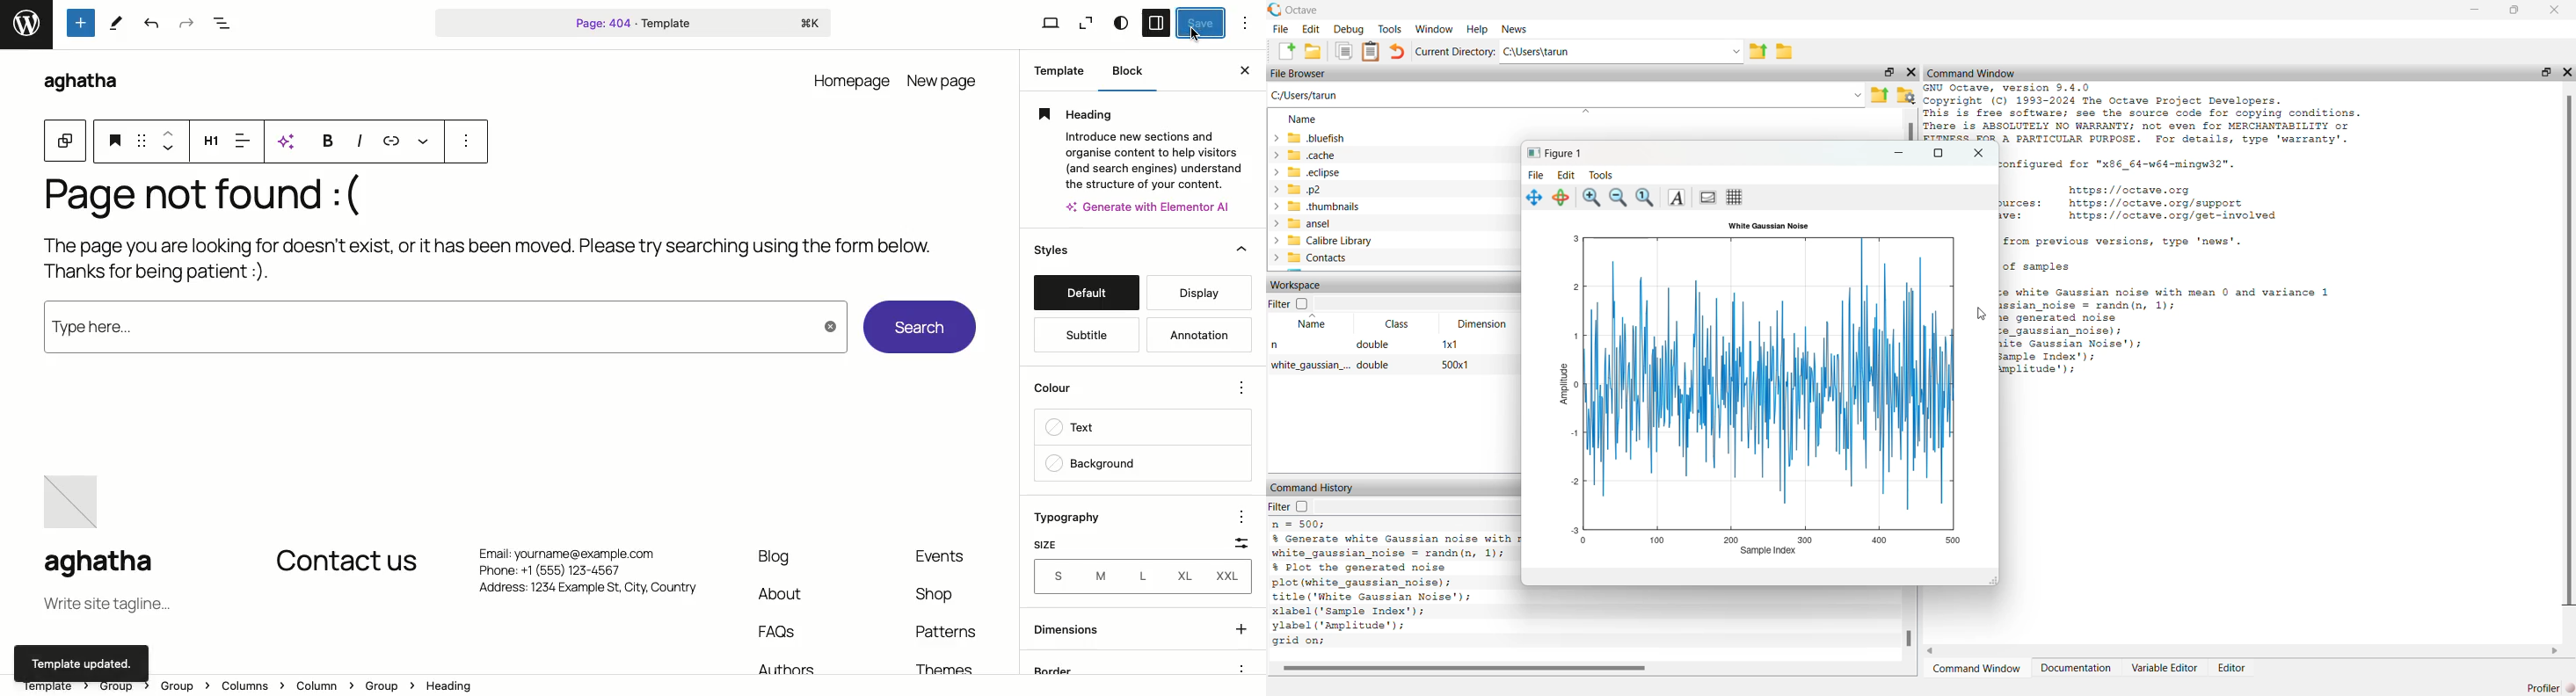  I want to click on vertical scroll bar, so click(1908, 630).